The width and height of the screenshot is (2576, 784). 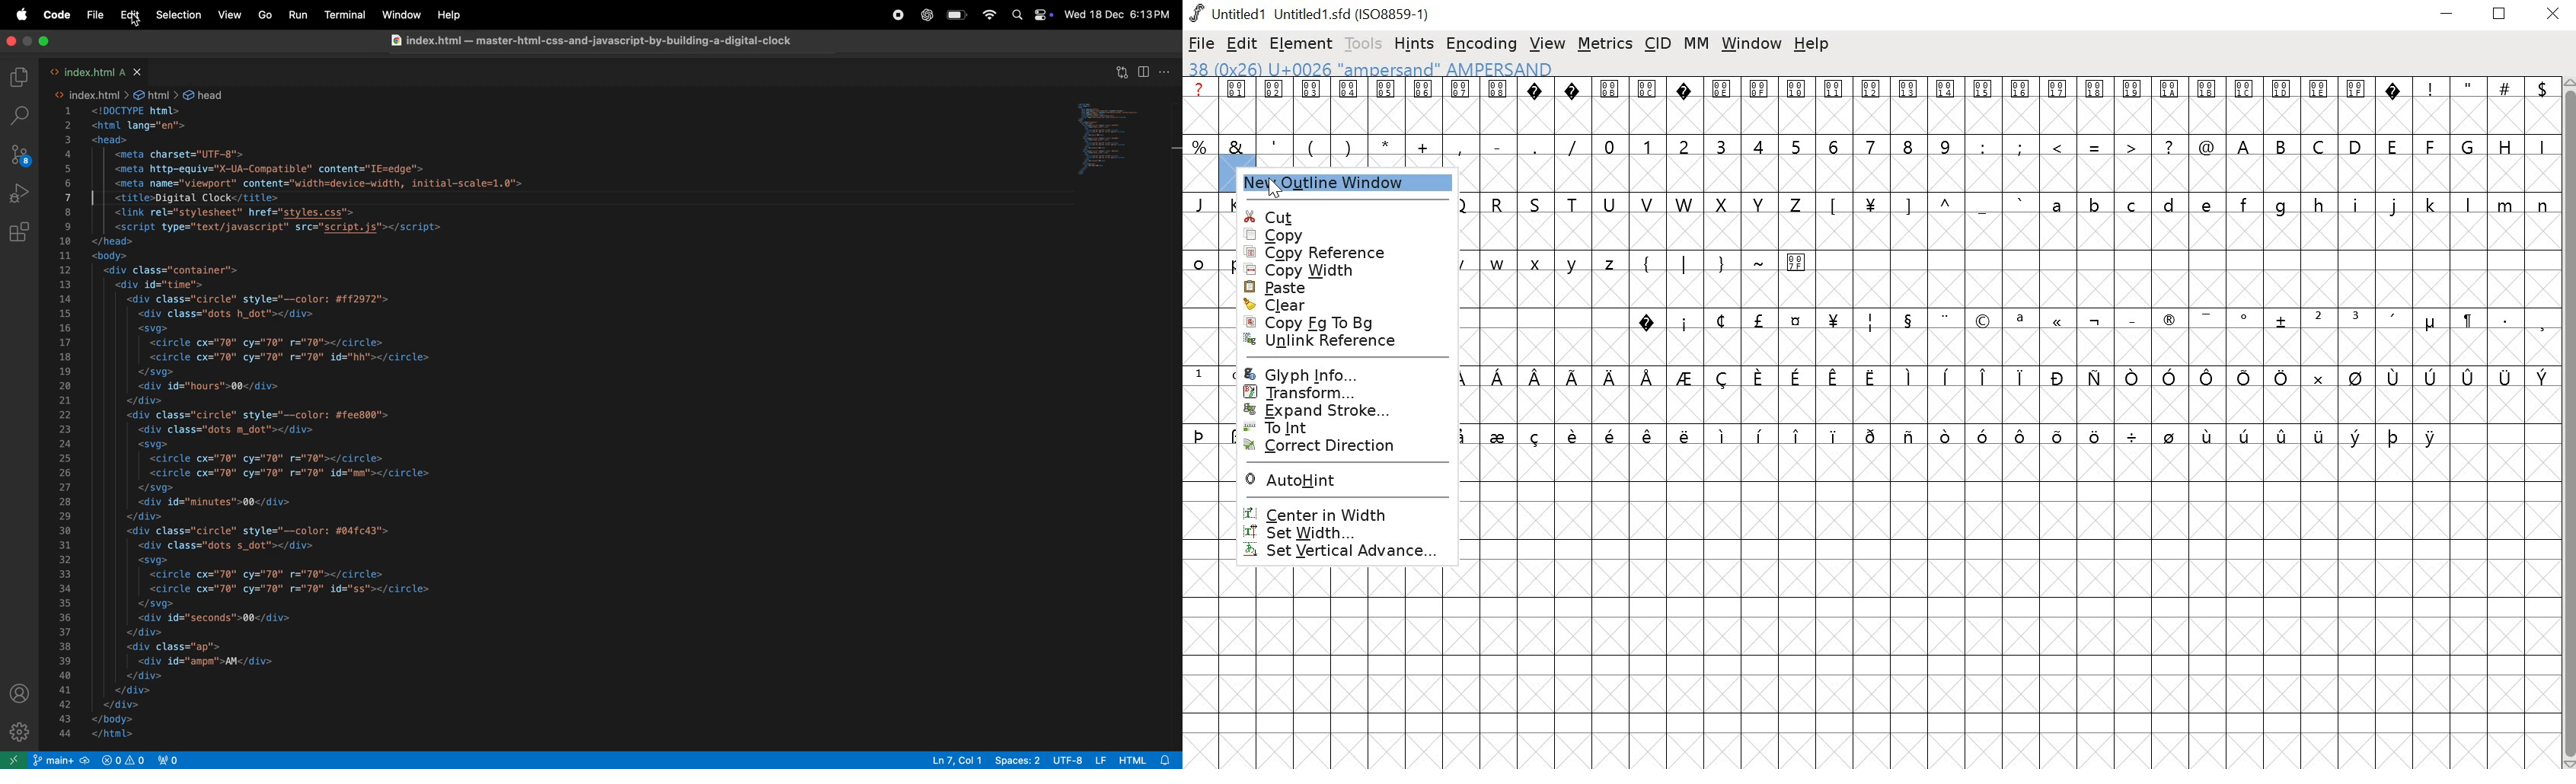 What do you see at coordinates (2356, 105) in the screenshot?
I see `001F` at bounding box center [2356, 105].